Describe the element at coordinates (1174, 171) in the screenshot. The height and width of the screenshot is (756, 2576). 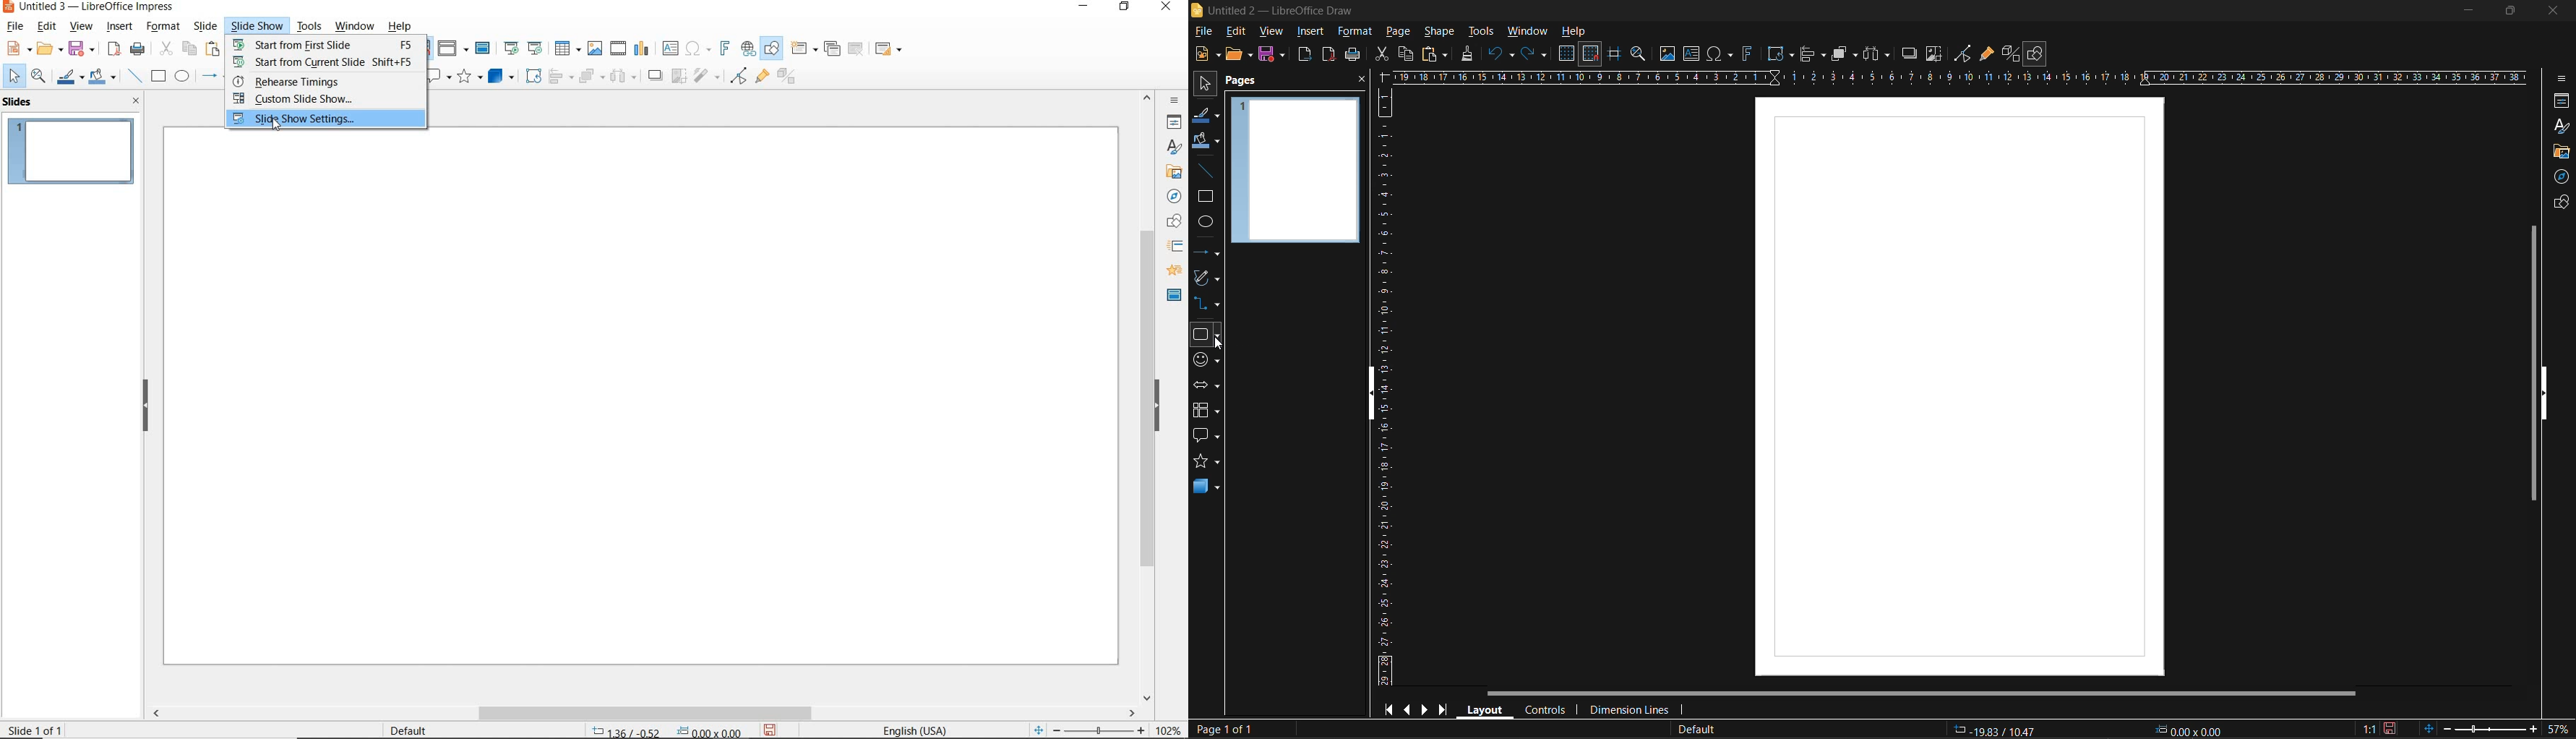
I see `GALLERY` at that location.